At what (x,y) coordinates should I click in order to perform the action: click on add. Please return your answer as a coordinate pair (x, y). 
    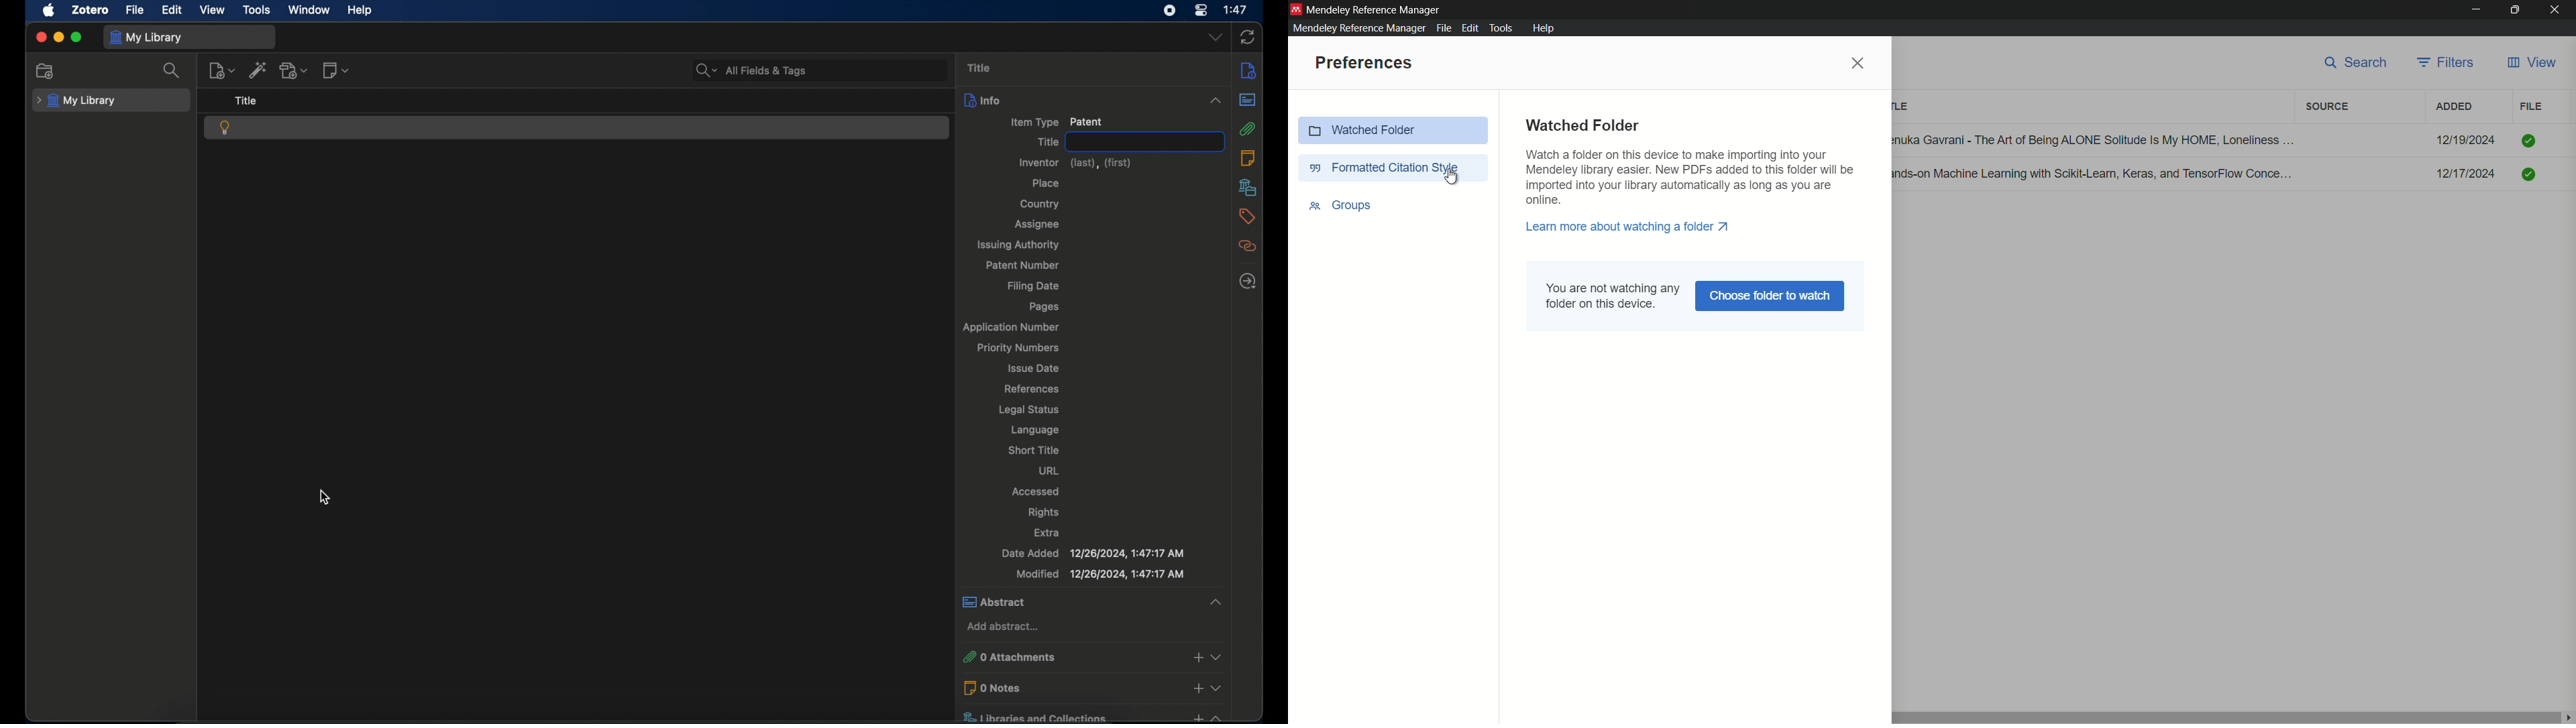
    Looking at the image, I should click on (1197, 716).